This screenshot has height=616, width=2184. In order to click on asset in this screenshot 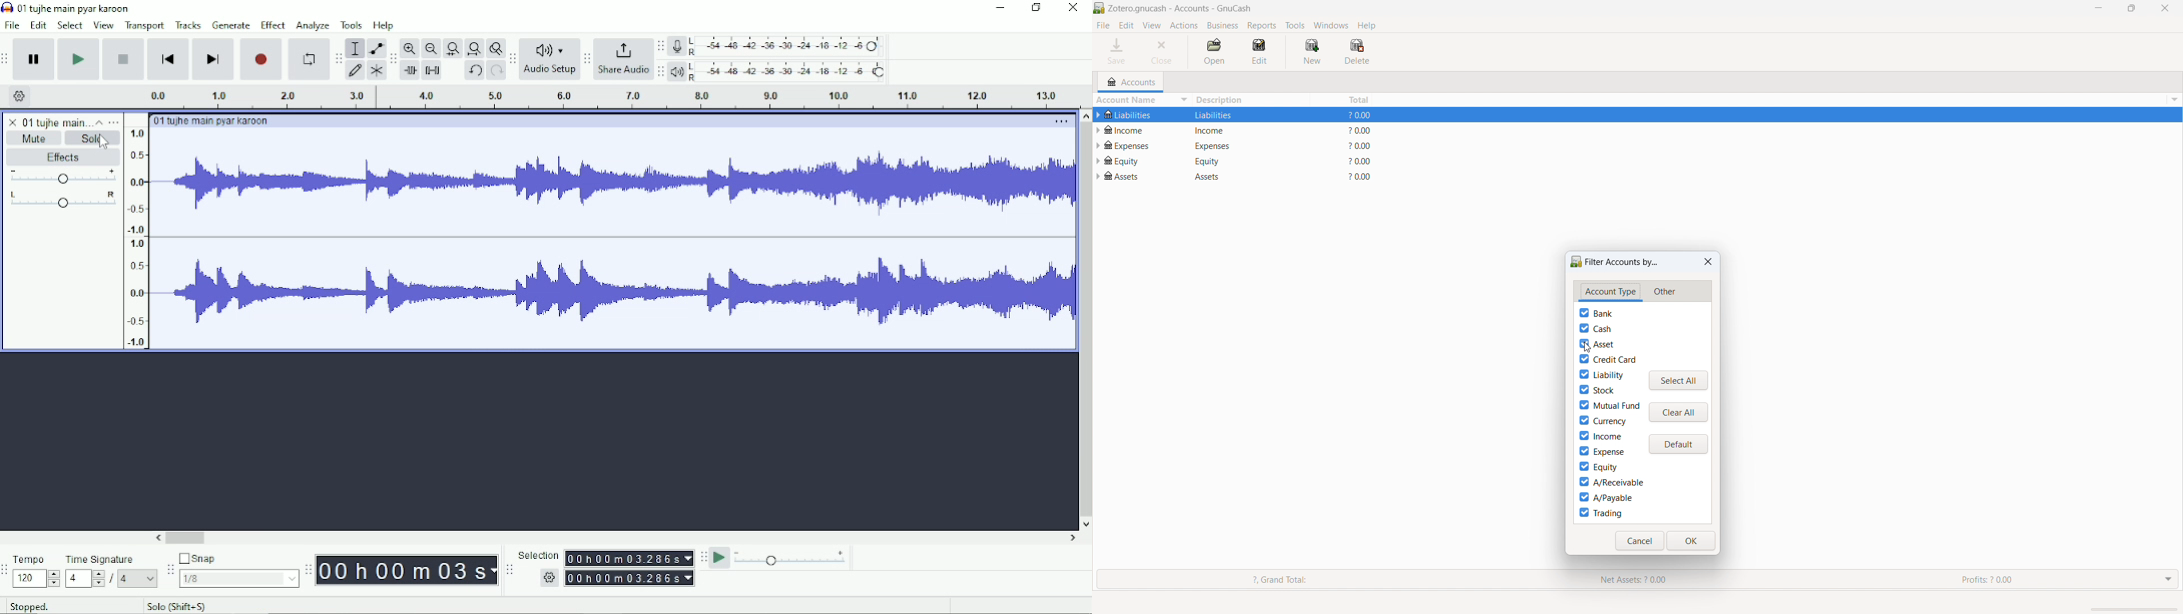, I will do `click(1597, 344)`.